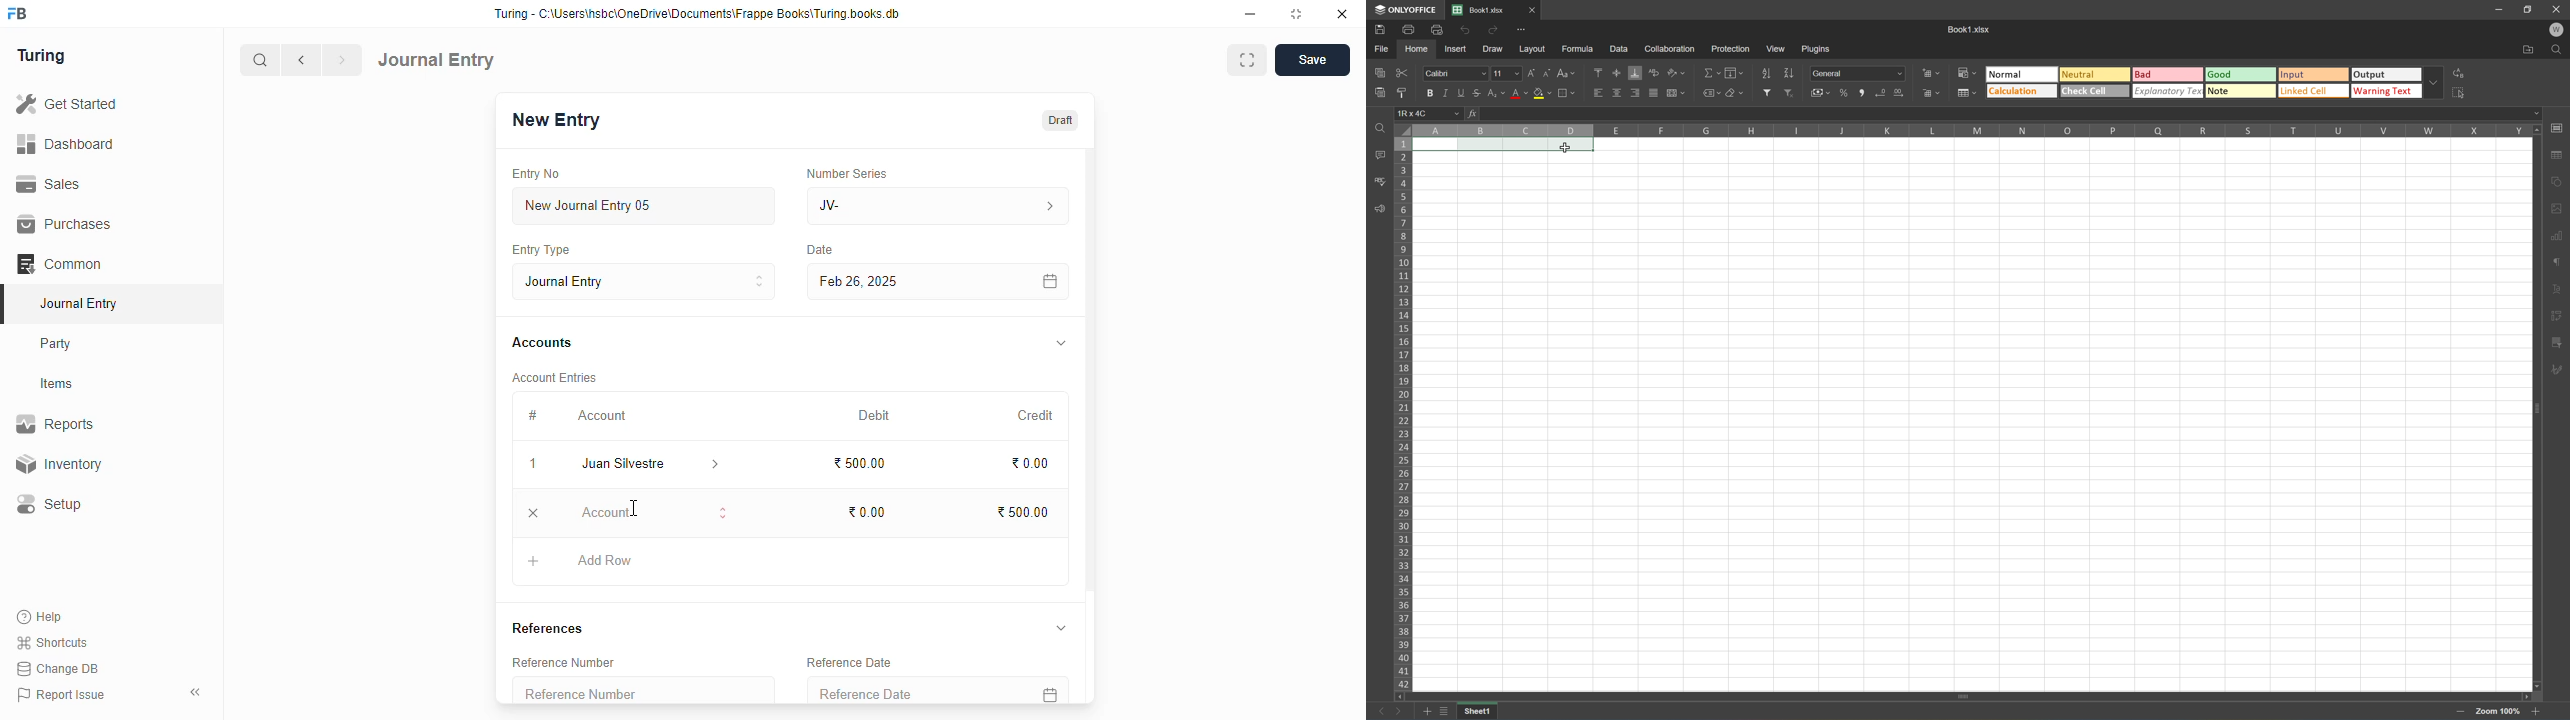 The height and width of the screenshot is (728, 2576). Describe the element at coordinates (1676, 95) in the screenshot. I see `Merge and  center` at that location.